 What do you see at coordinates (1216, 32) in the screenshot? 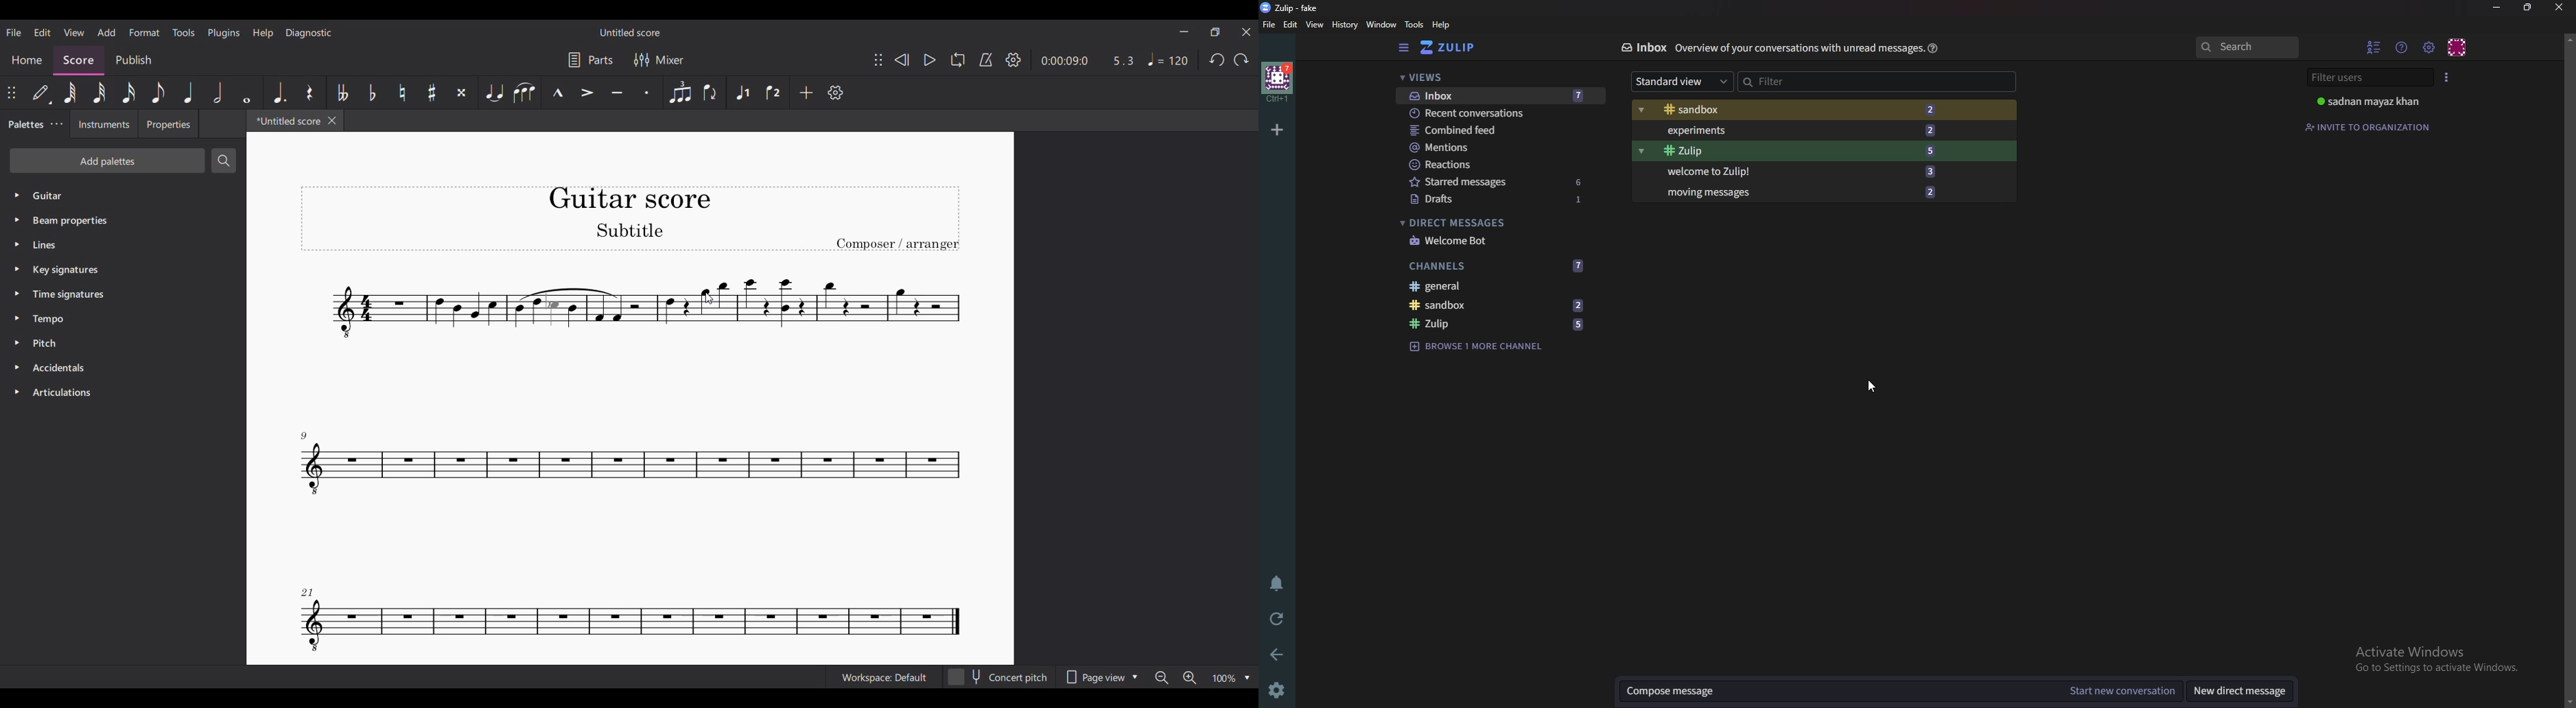
I see `Show in smaller tab` at bounding box center [1216, 32].